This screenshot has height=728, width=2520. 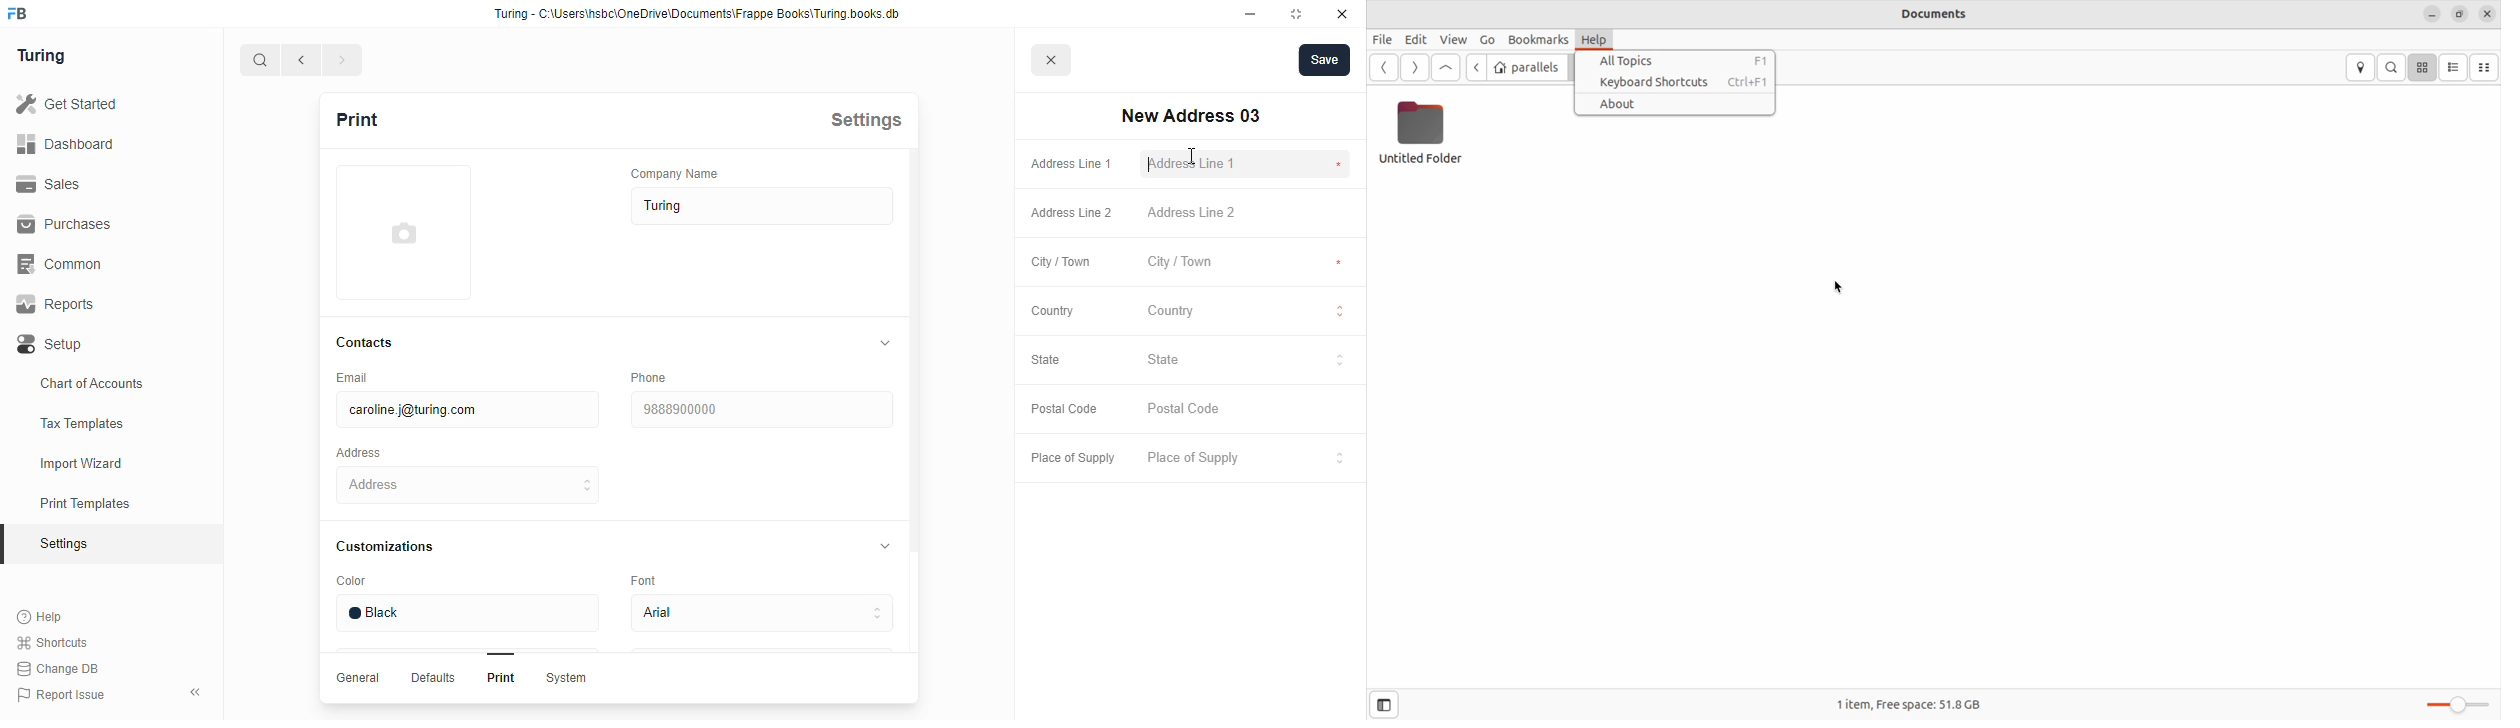 I want to click on tax templates, so click(x=81, y=423).